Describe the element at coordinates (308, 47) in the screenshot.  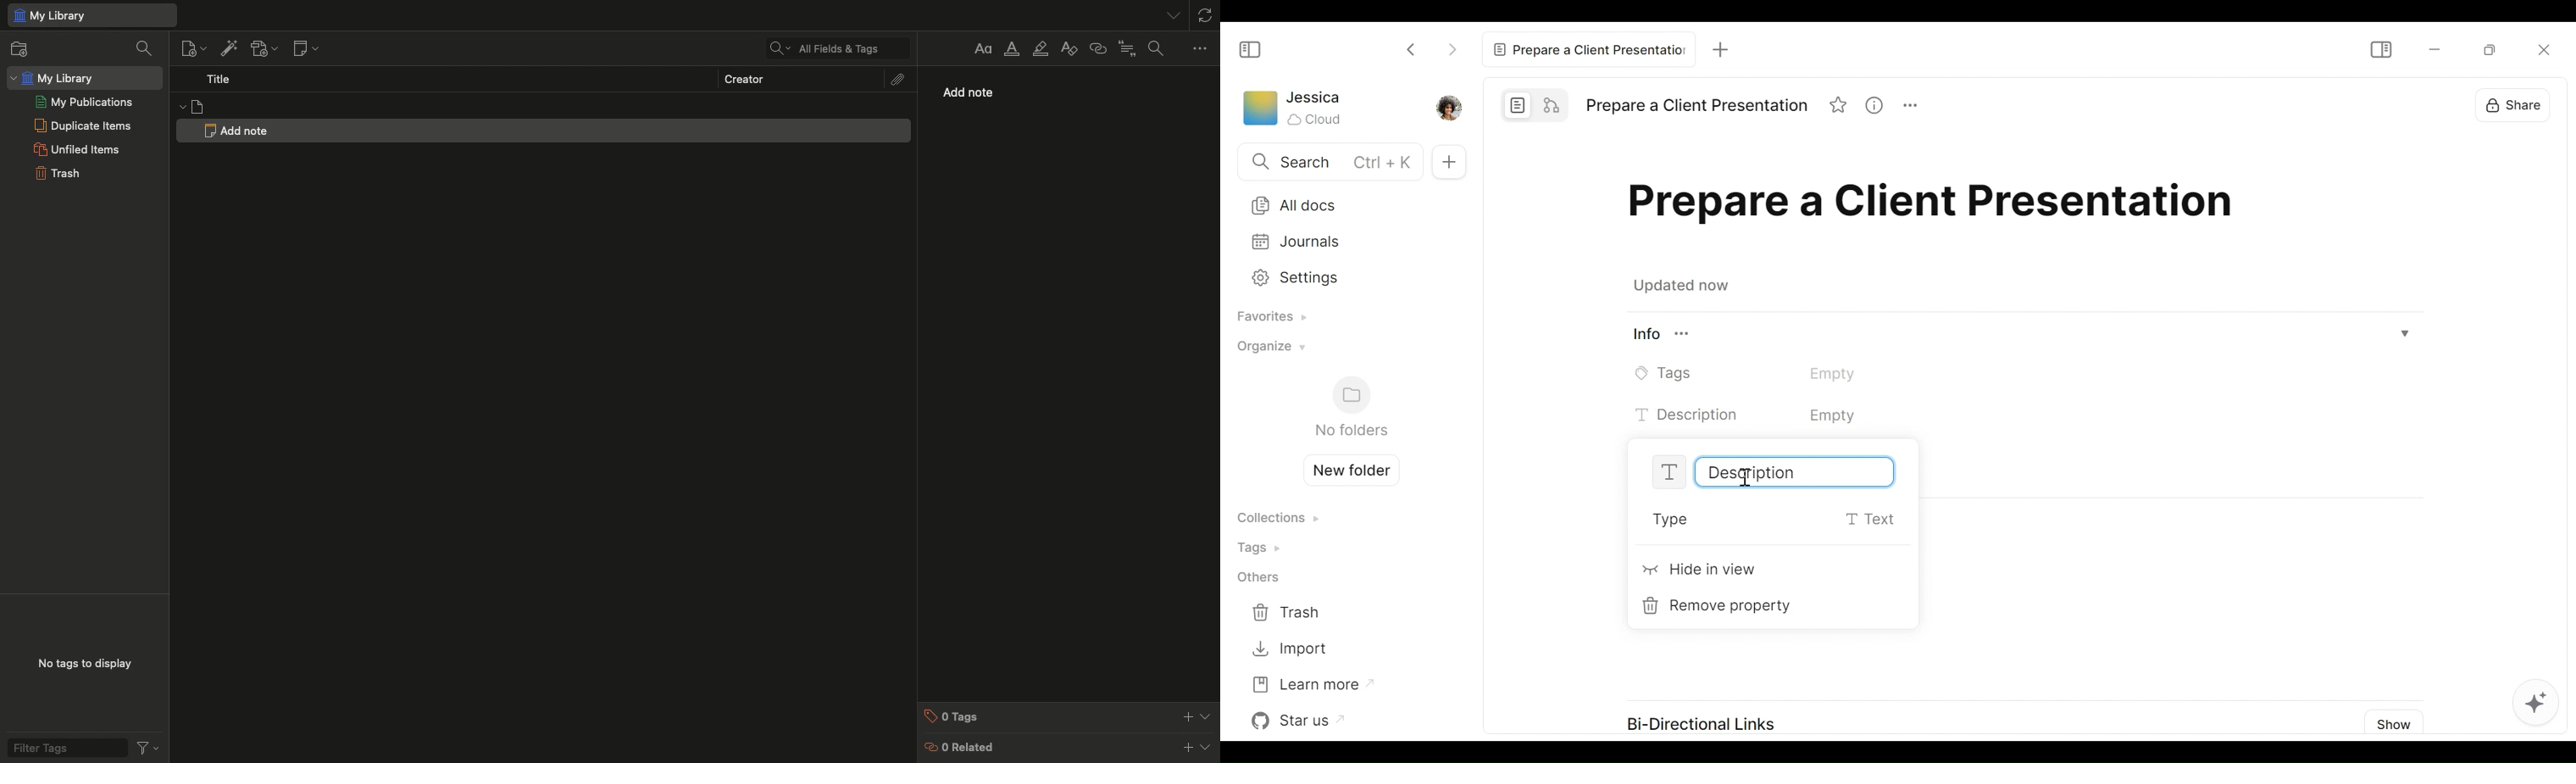
I see `New note` at that location.